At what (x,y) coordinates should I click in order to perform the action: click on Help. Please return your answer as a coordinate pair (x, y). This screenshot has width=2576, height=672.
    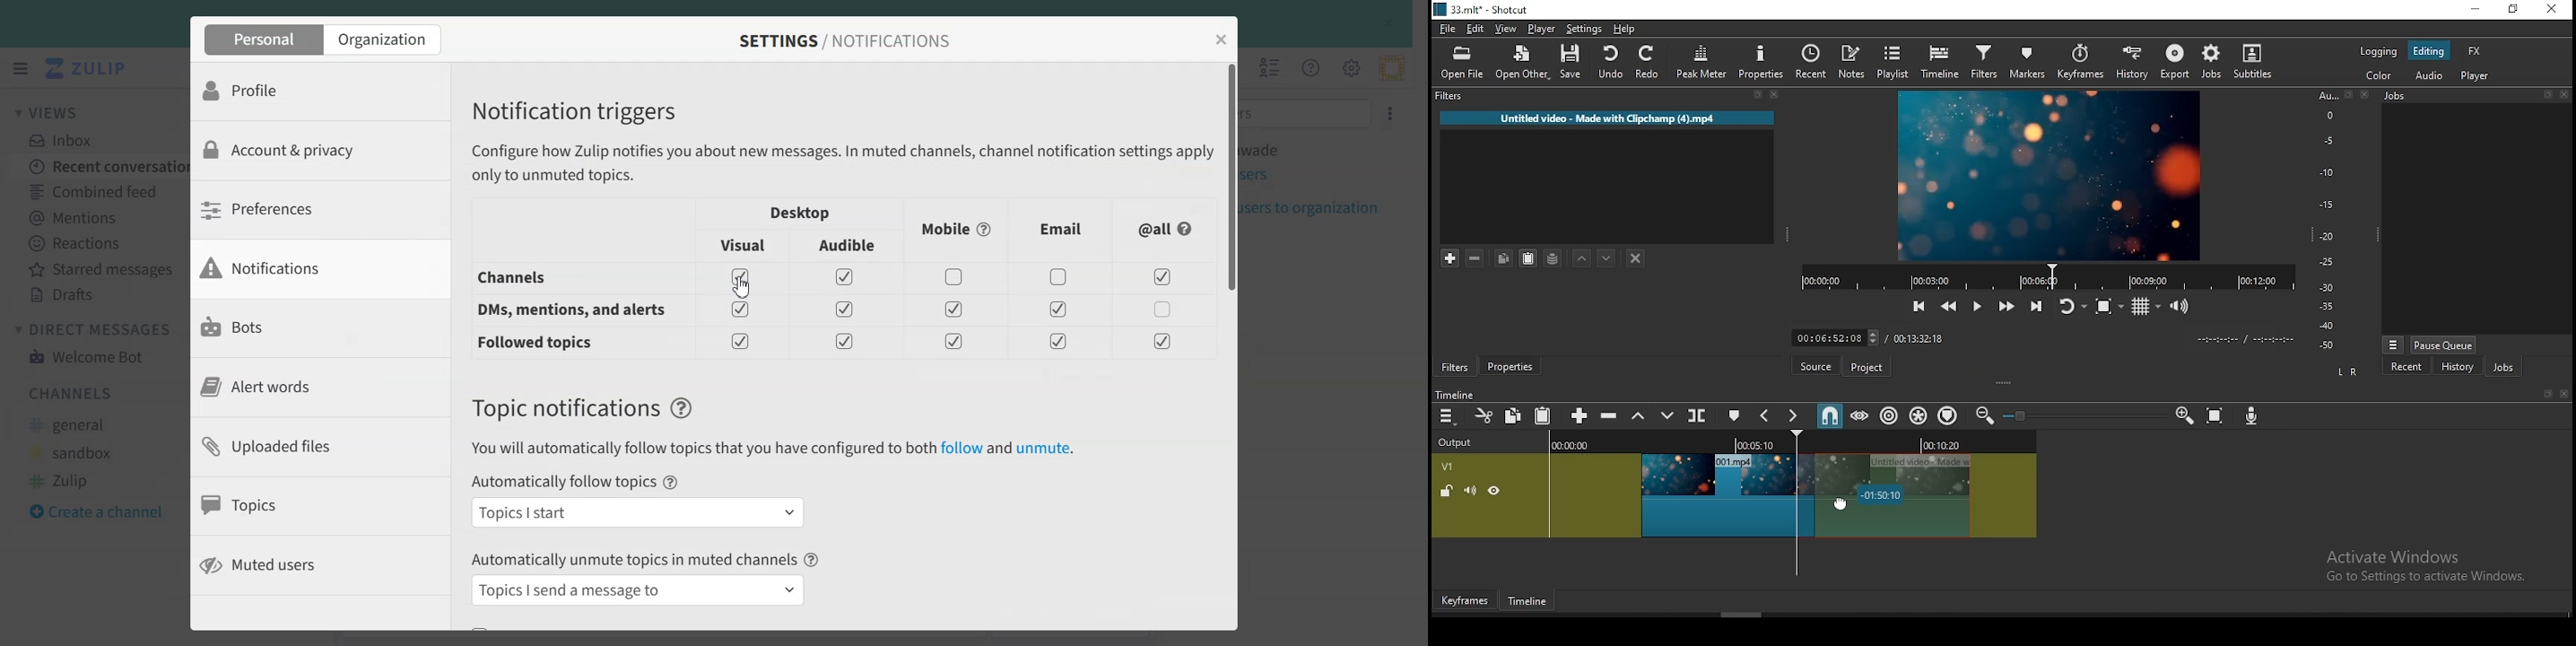
    Looking at the image, I should click on (682, 409).